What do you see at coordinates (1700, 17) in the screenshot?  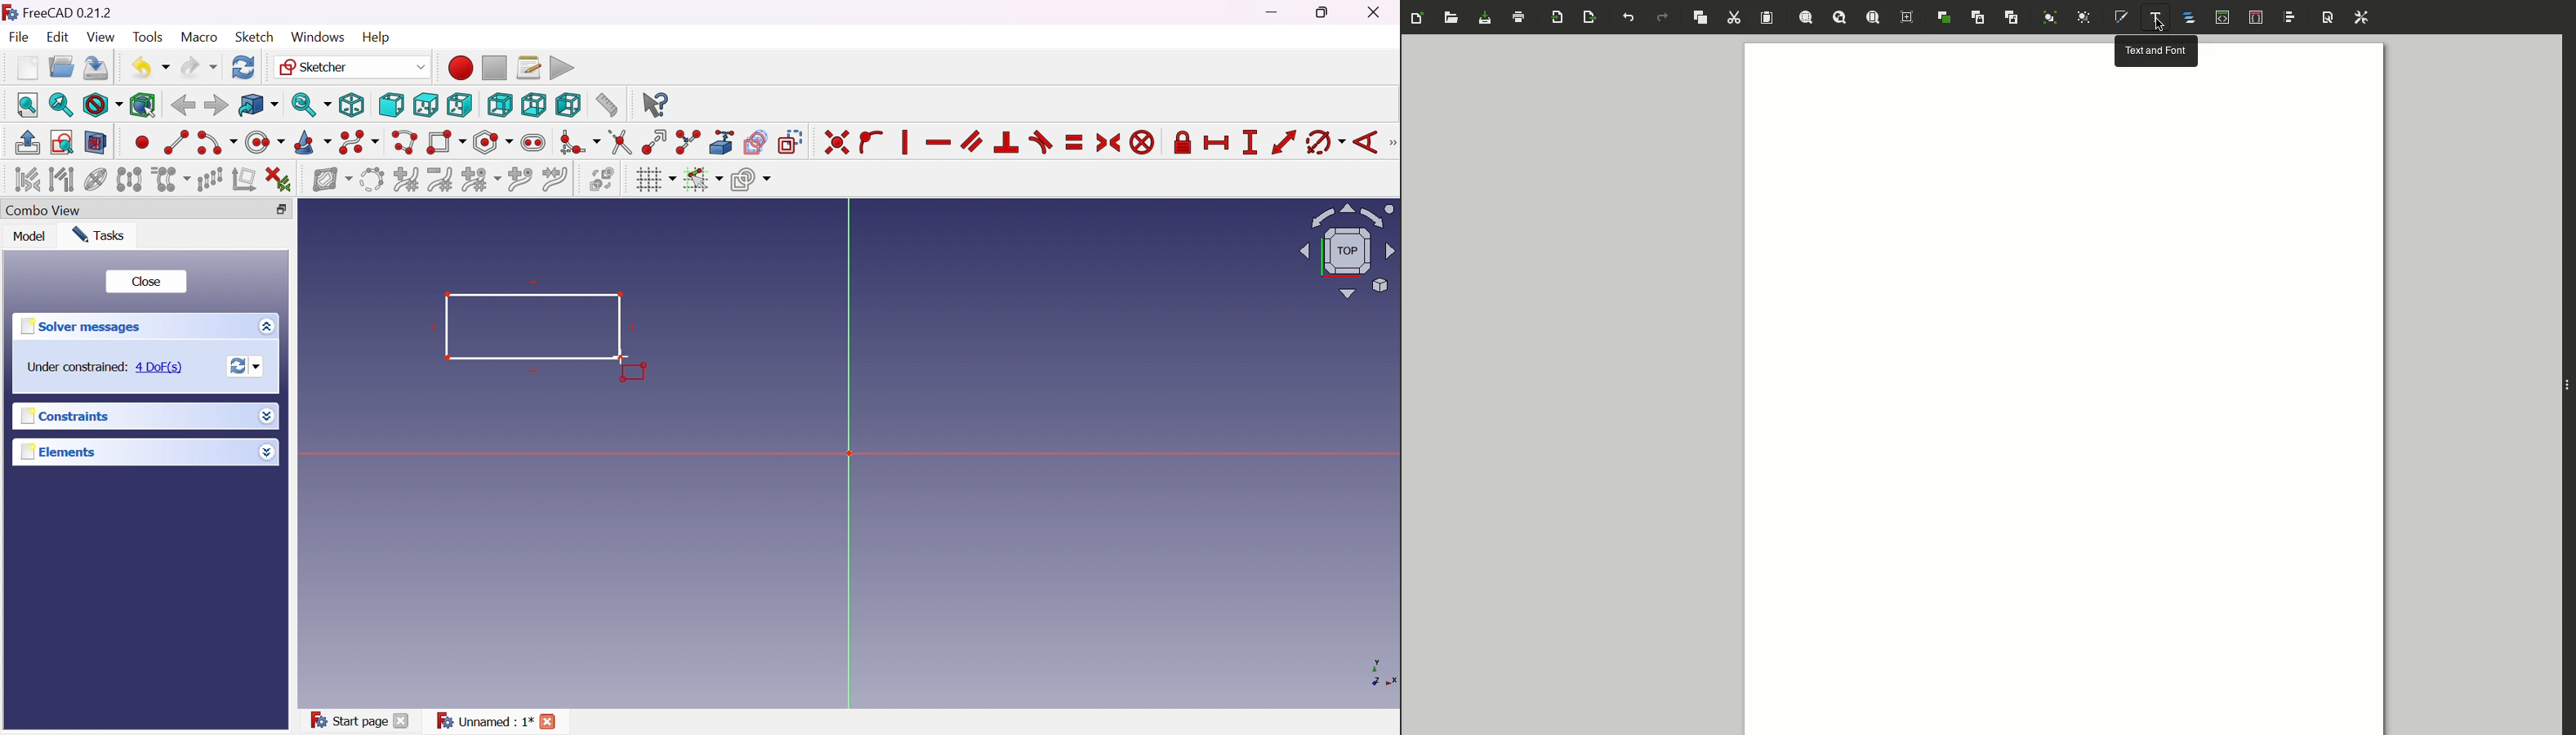 I see `Copy` at bounding box center [1700, 17].